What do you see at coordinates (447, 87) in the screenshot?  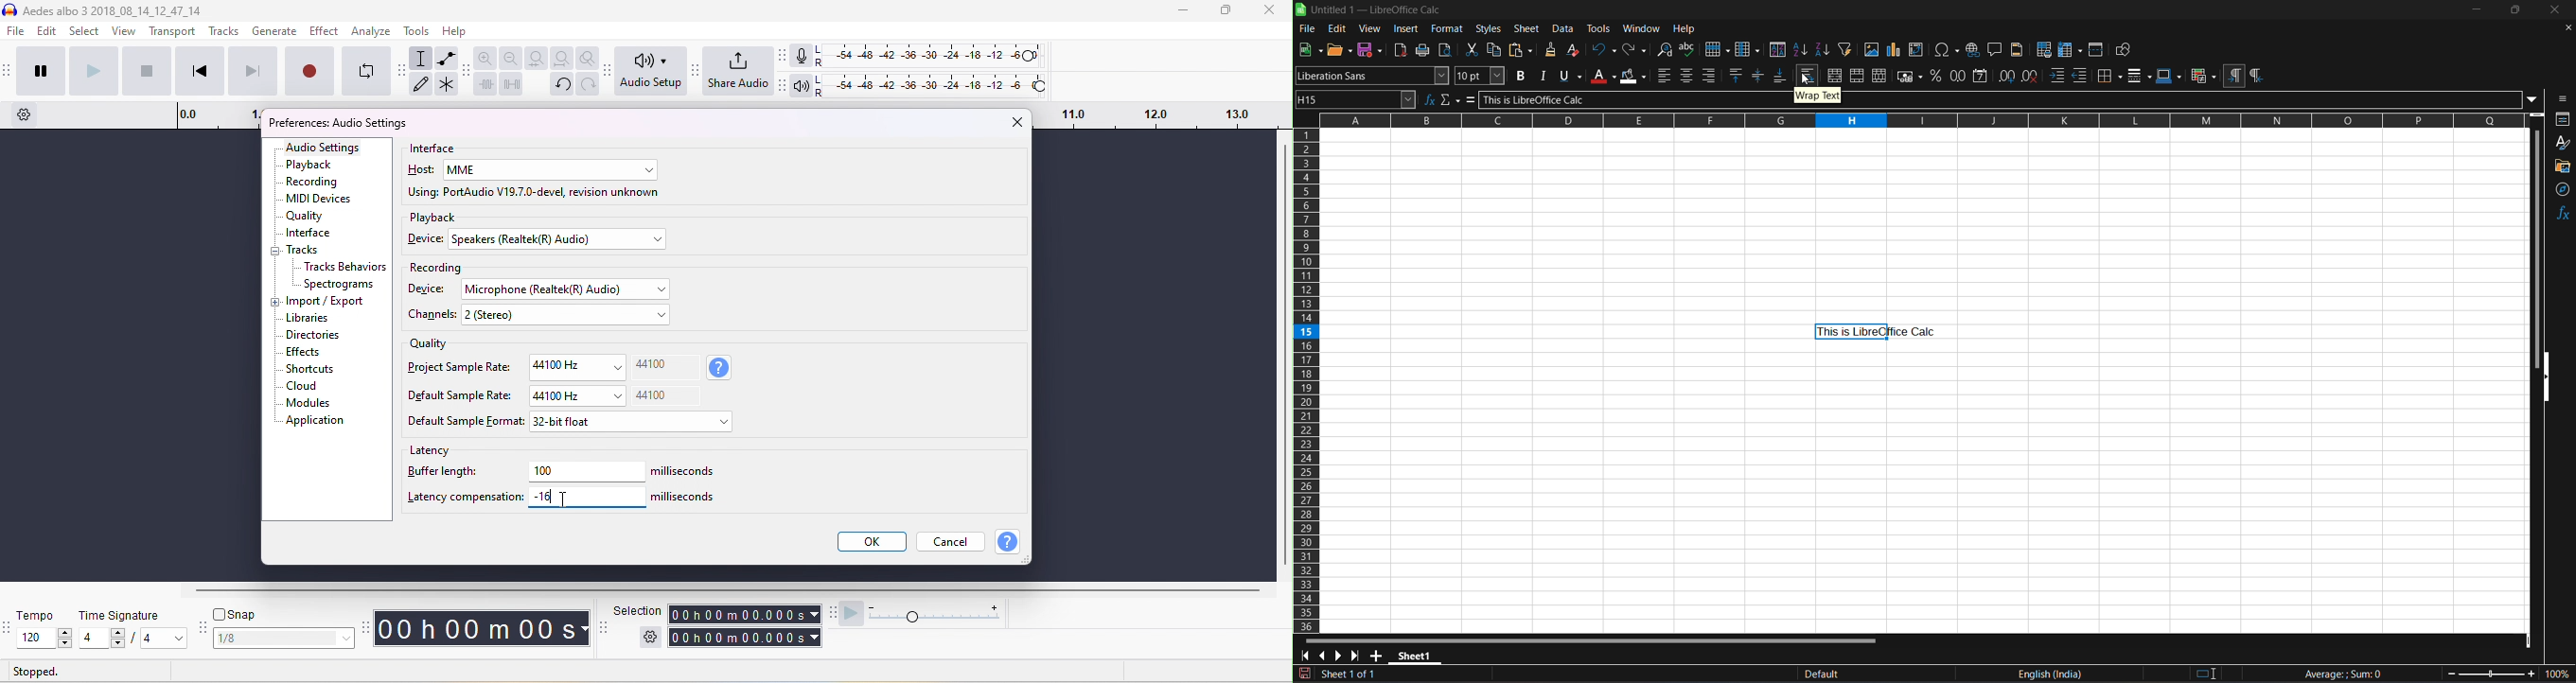 I see `multi tool` at bounding box center [447, 87].